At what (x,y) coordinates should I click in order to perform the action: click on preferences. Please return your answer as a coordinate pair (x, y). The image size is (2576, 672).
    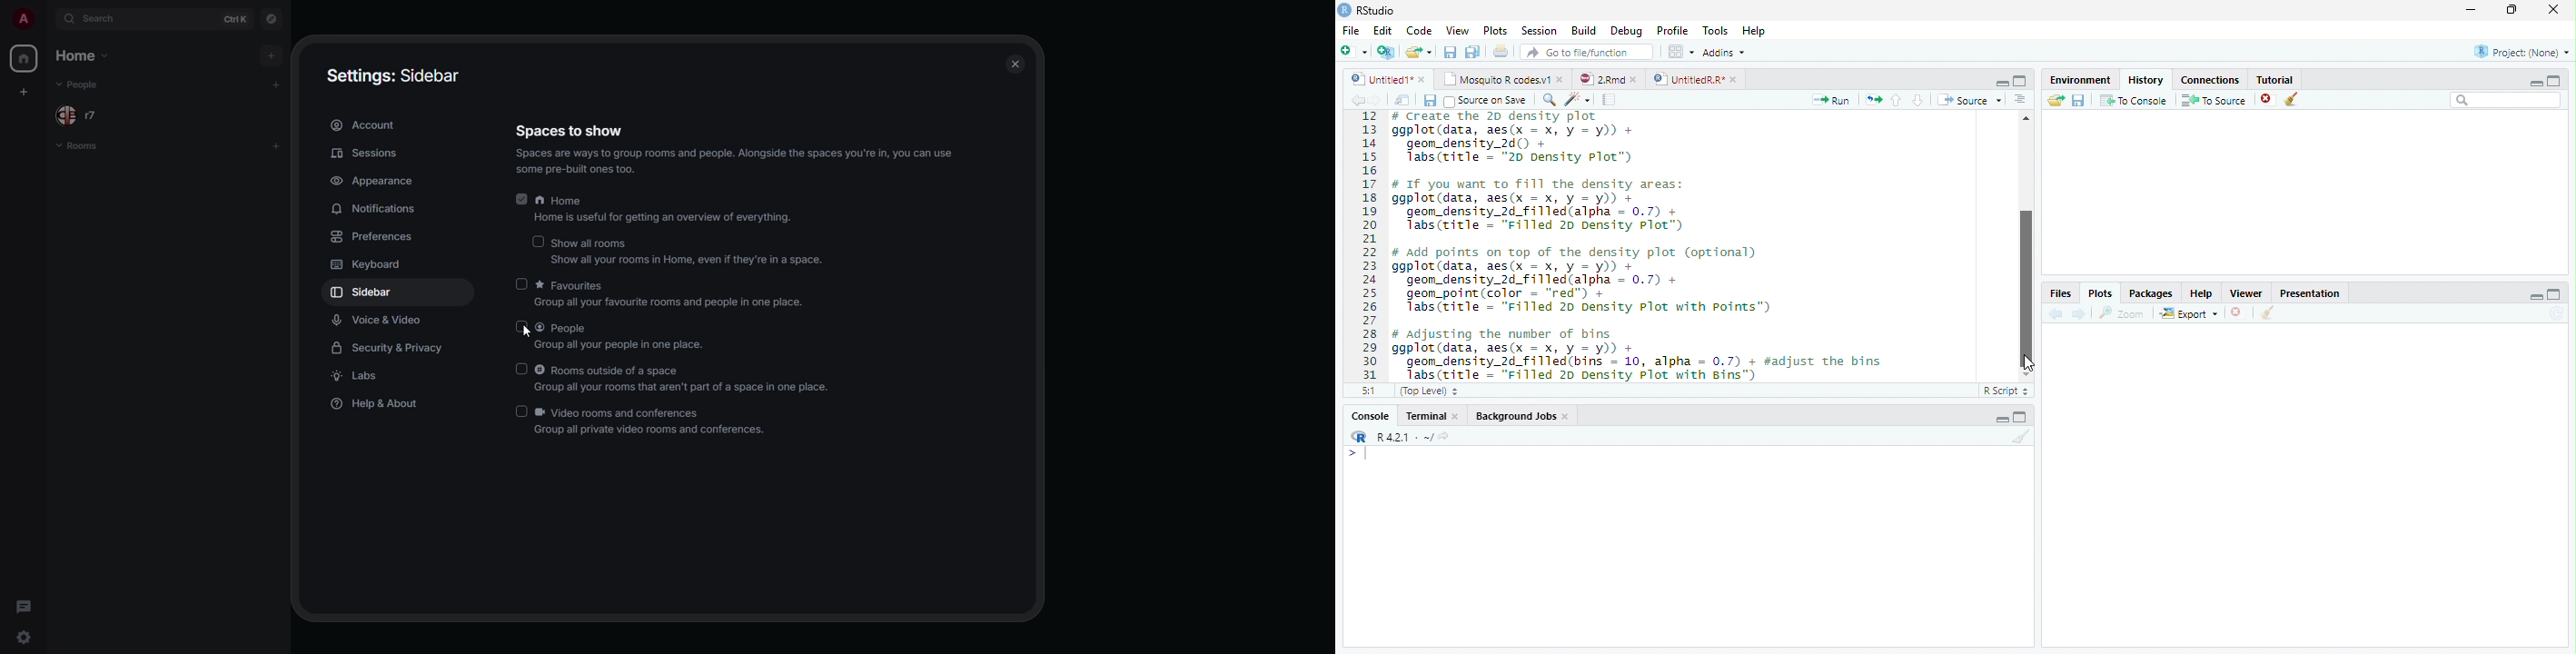
    Looking at the image, I should click on (370, 237).